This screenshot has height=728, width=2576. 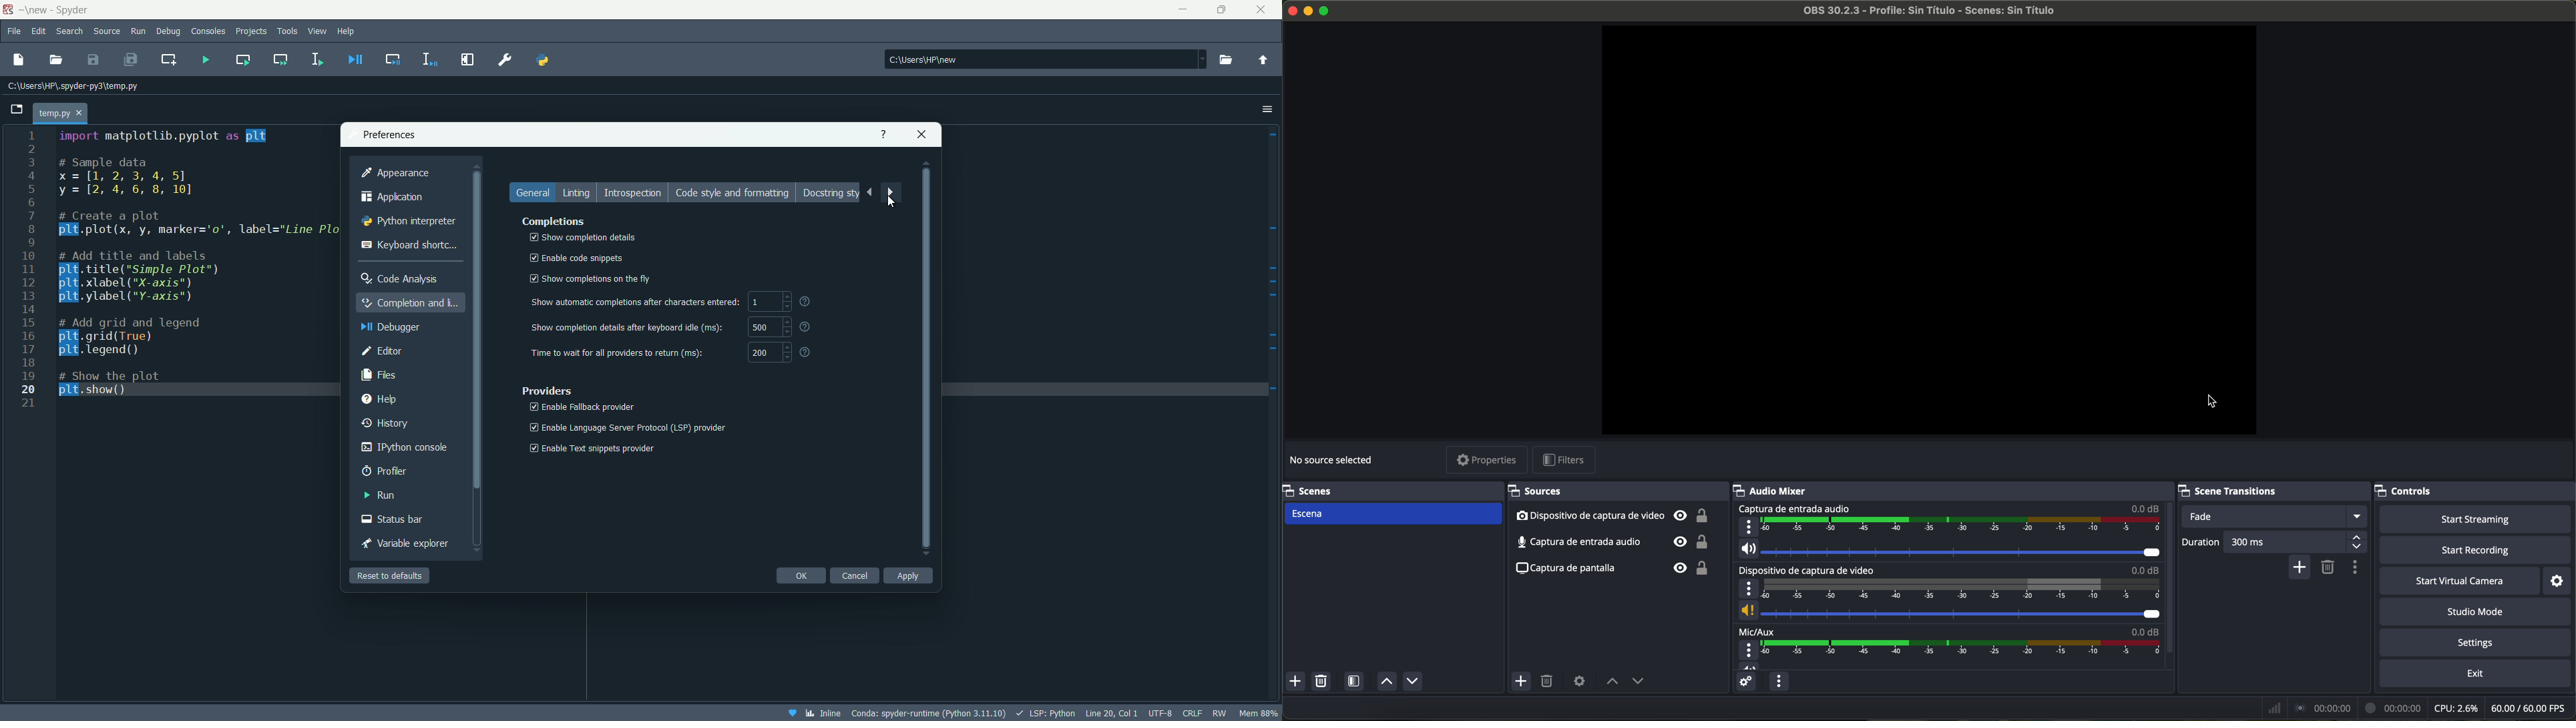 What do you see at coordinates (1265, 10) in the screenshot?
I see `close app` at bounding box center [1265, 10].